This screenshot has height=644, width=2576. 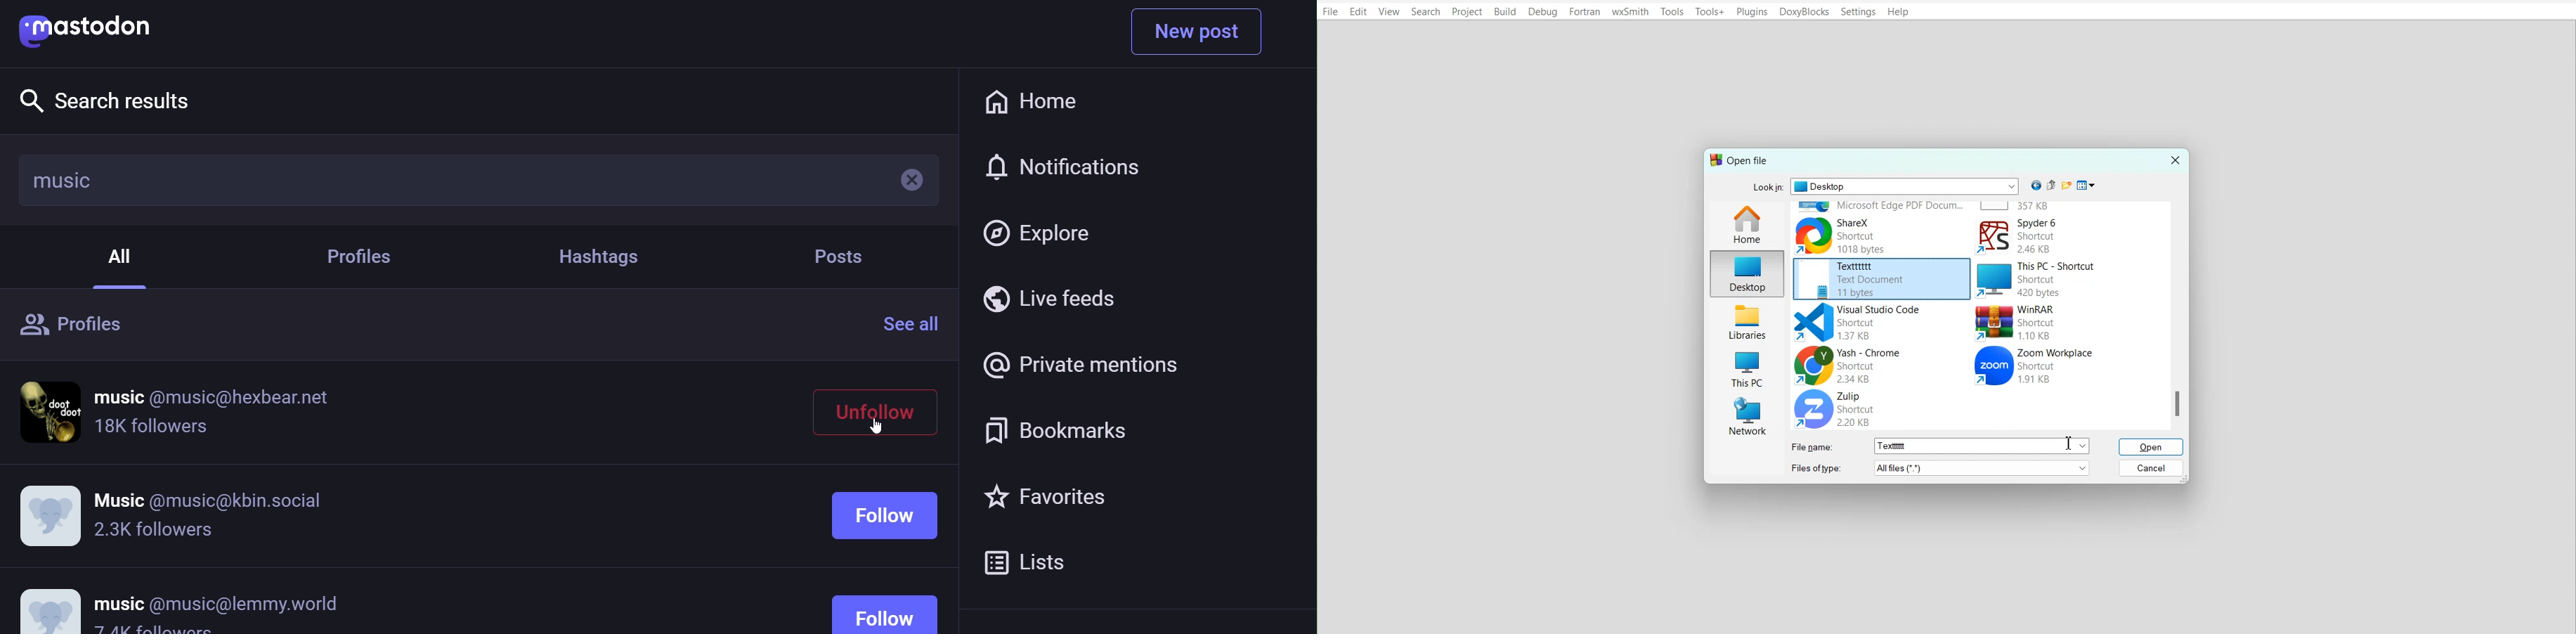 I want to click on Build, so click(x=1505, y=12).